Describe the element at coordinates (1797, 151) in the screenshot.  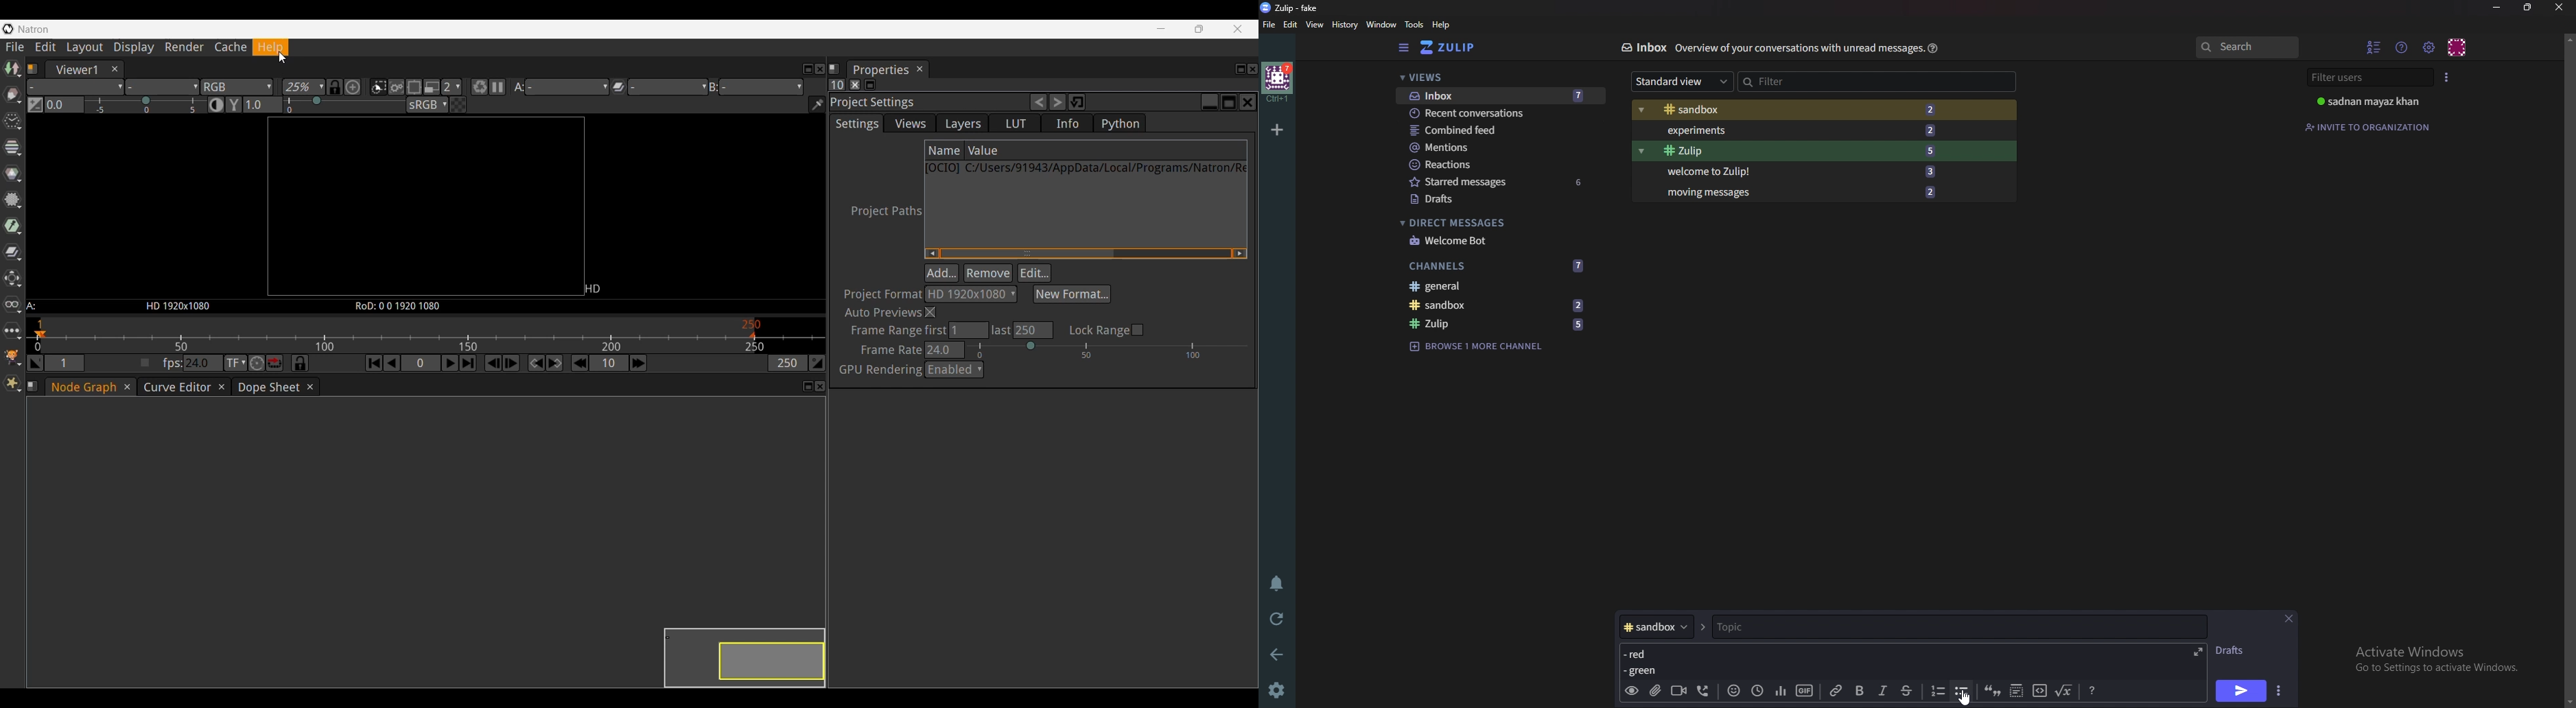
I see `Zulip` at that location.